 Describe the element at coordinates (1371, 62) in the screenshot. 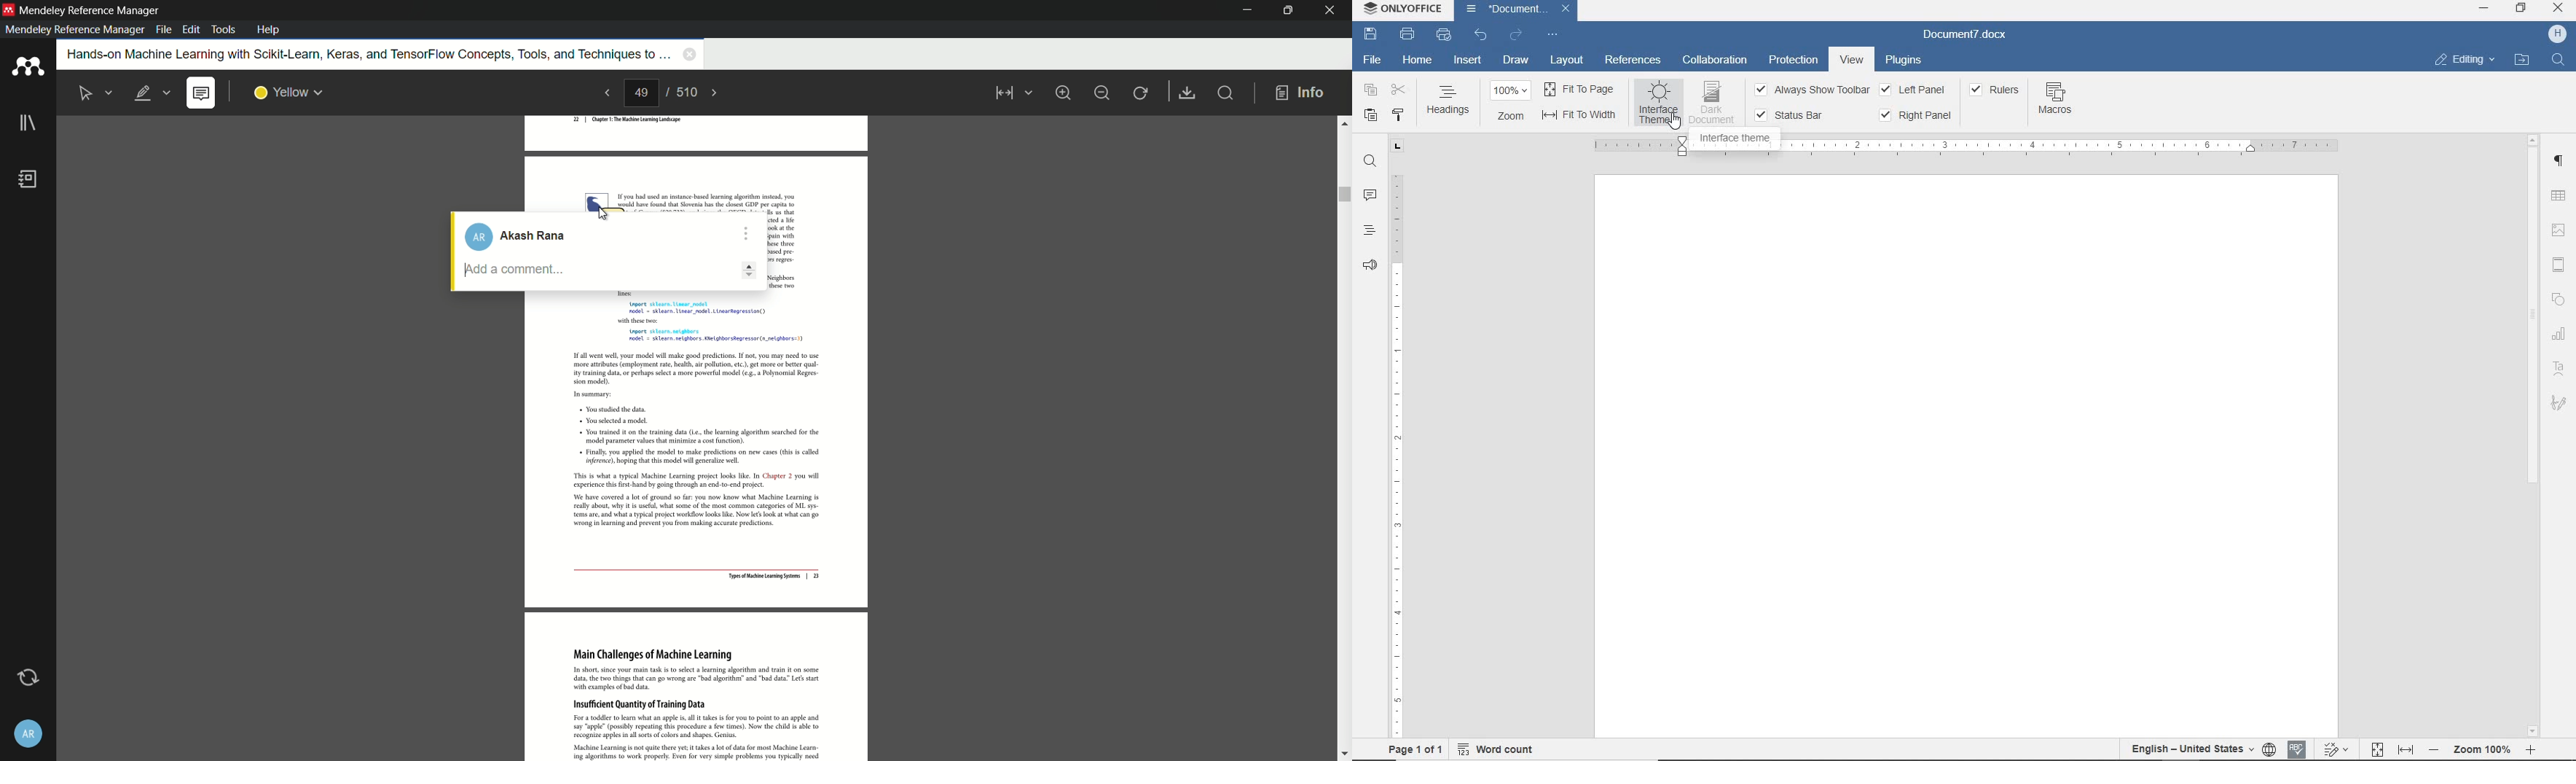

I see `FILE` at that location.